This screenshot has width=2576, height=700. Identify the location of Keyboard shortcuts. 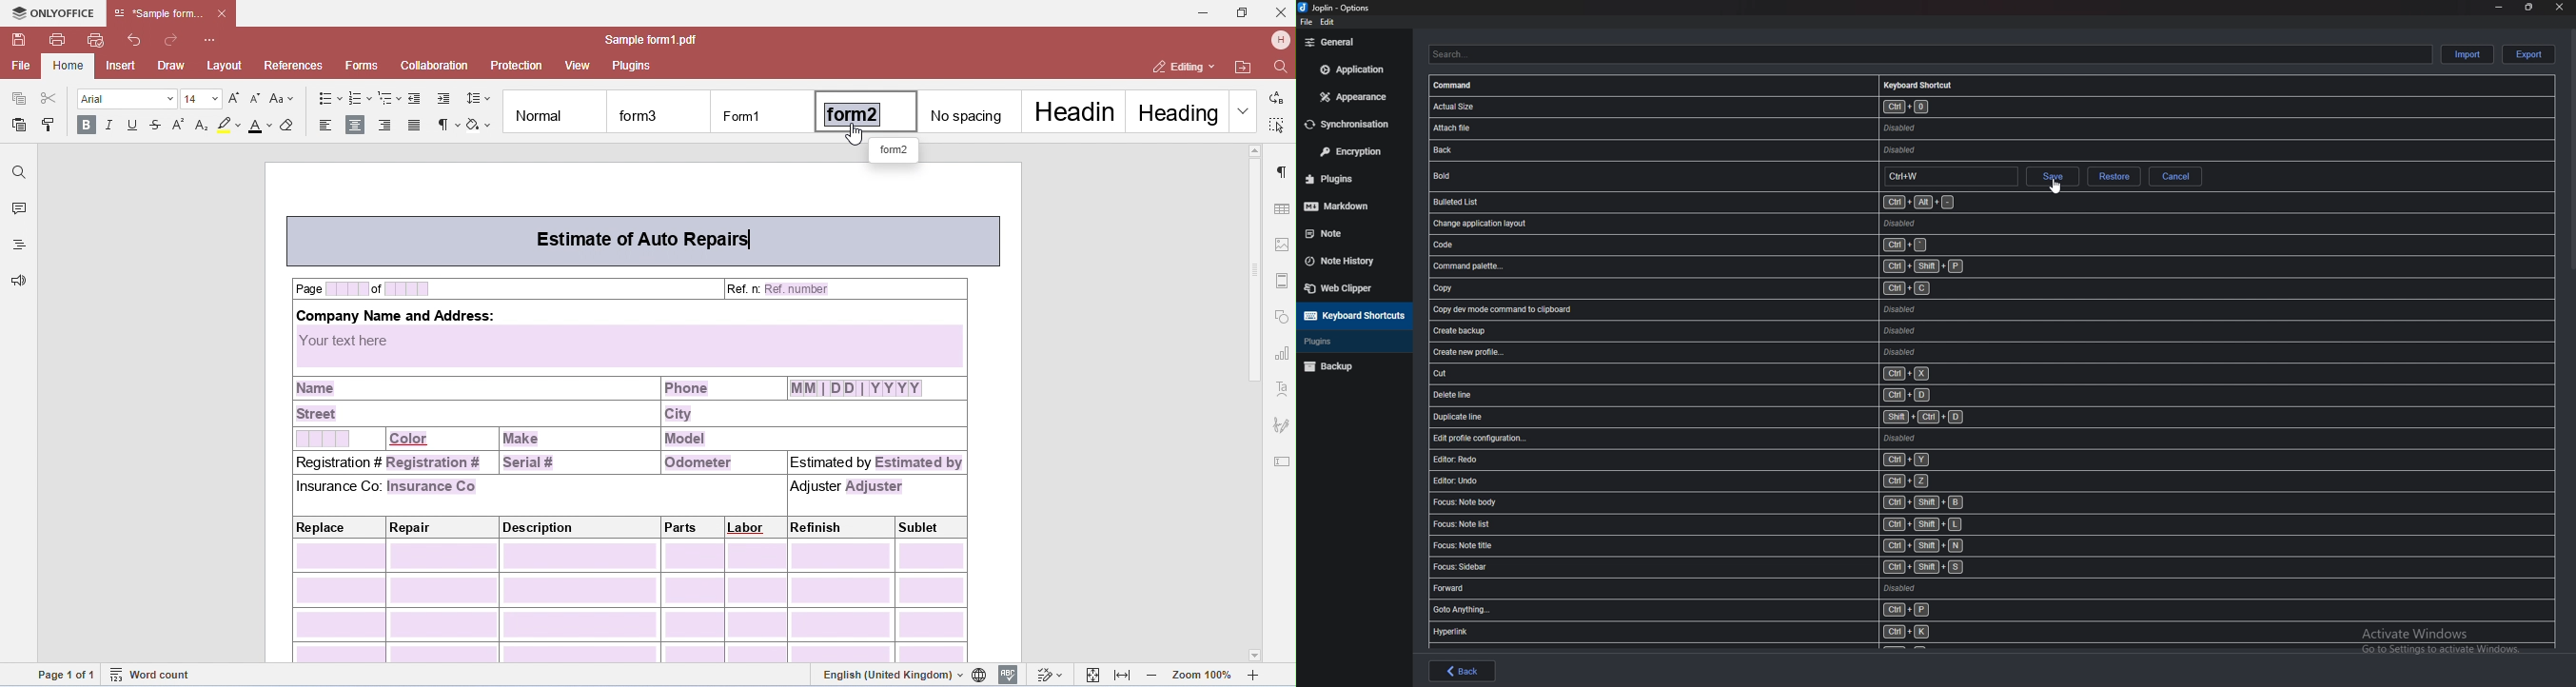
(1918, 83).